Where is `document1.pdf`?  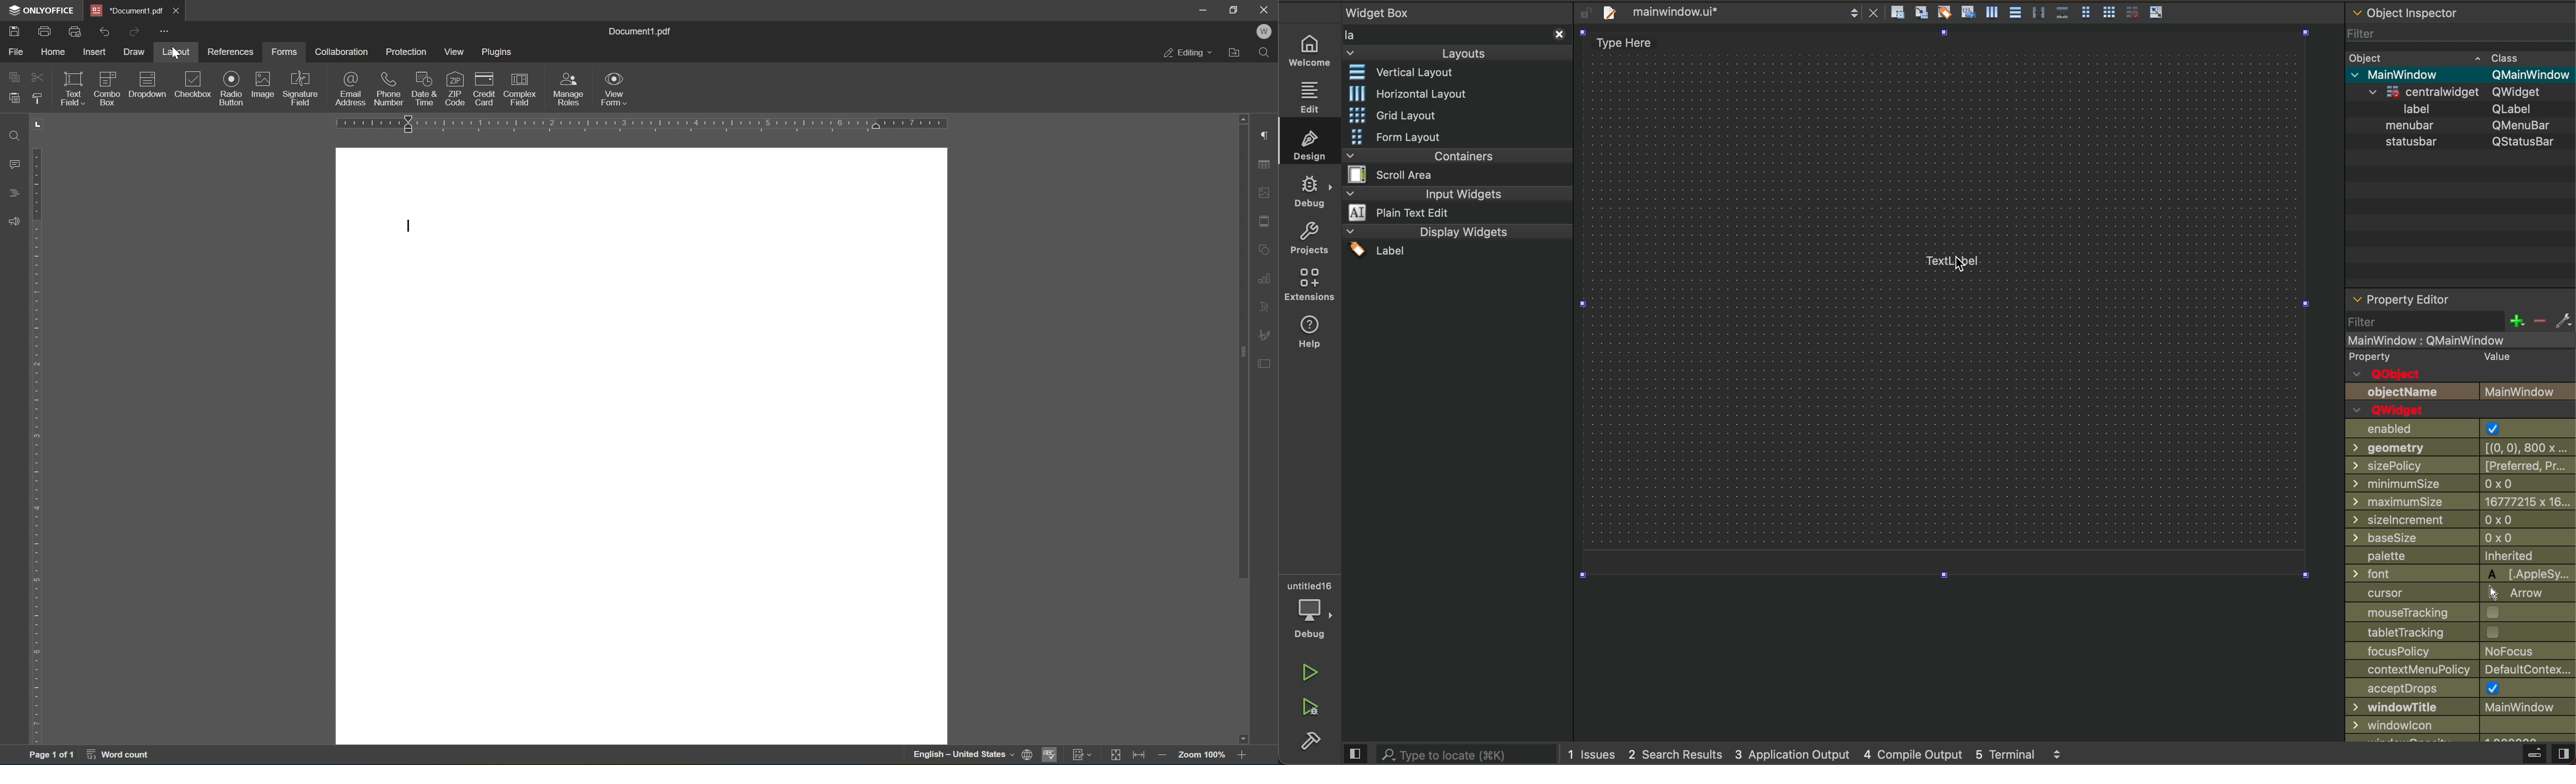
document1.pdf is located at coordinates (643, 31).